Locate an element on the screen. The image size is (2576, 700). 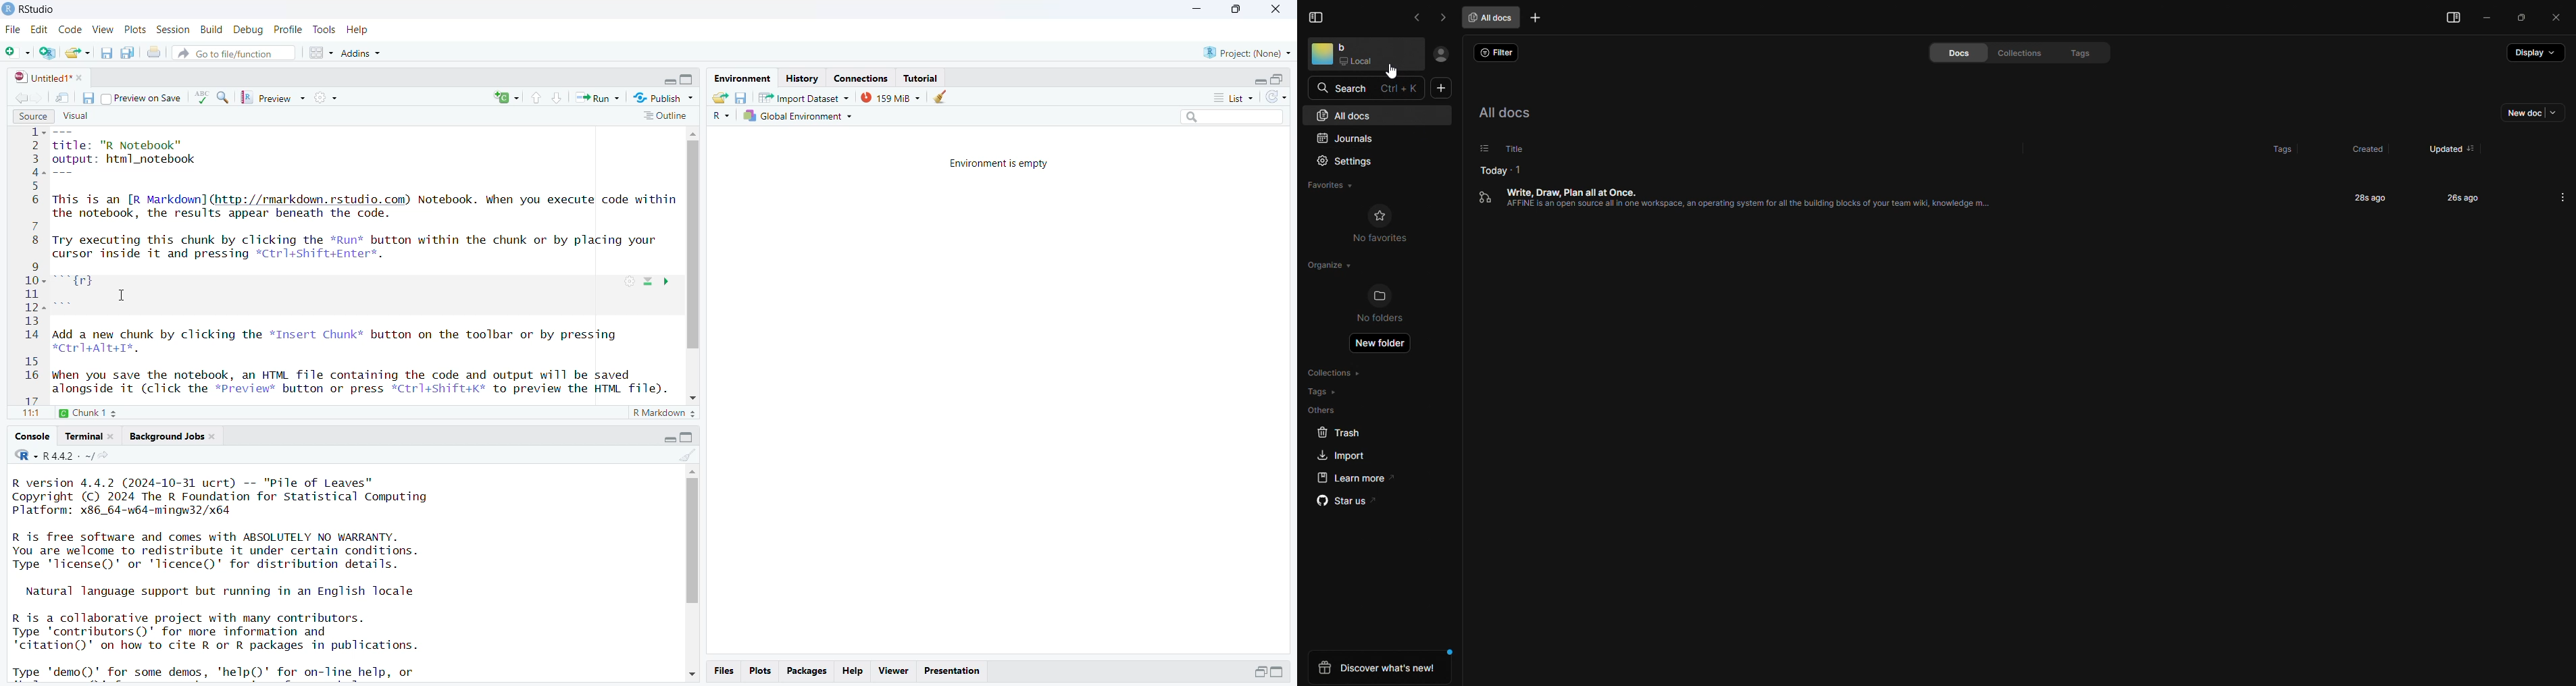
close is located at coordinates (1273, 9).